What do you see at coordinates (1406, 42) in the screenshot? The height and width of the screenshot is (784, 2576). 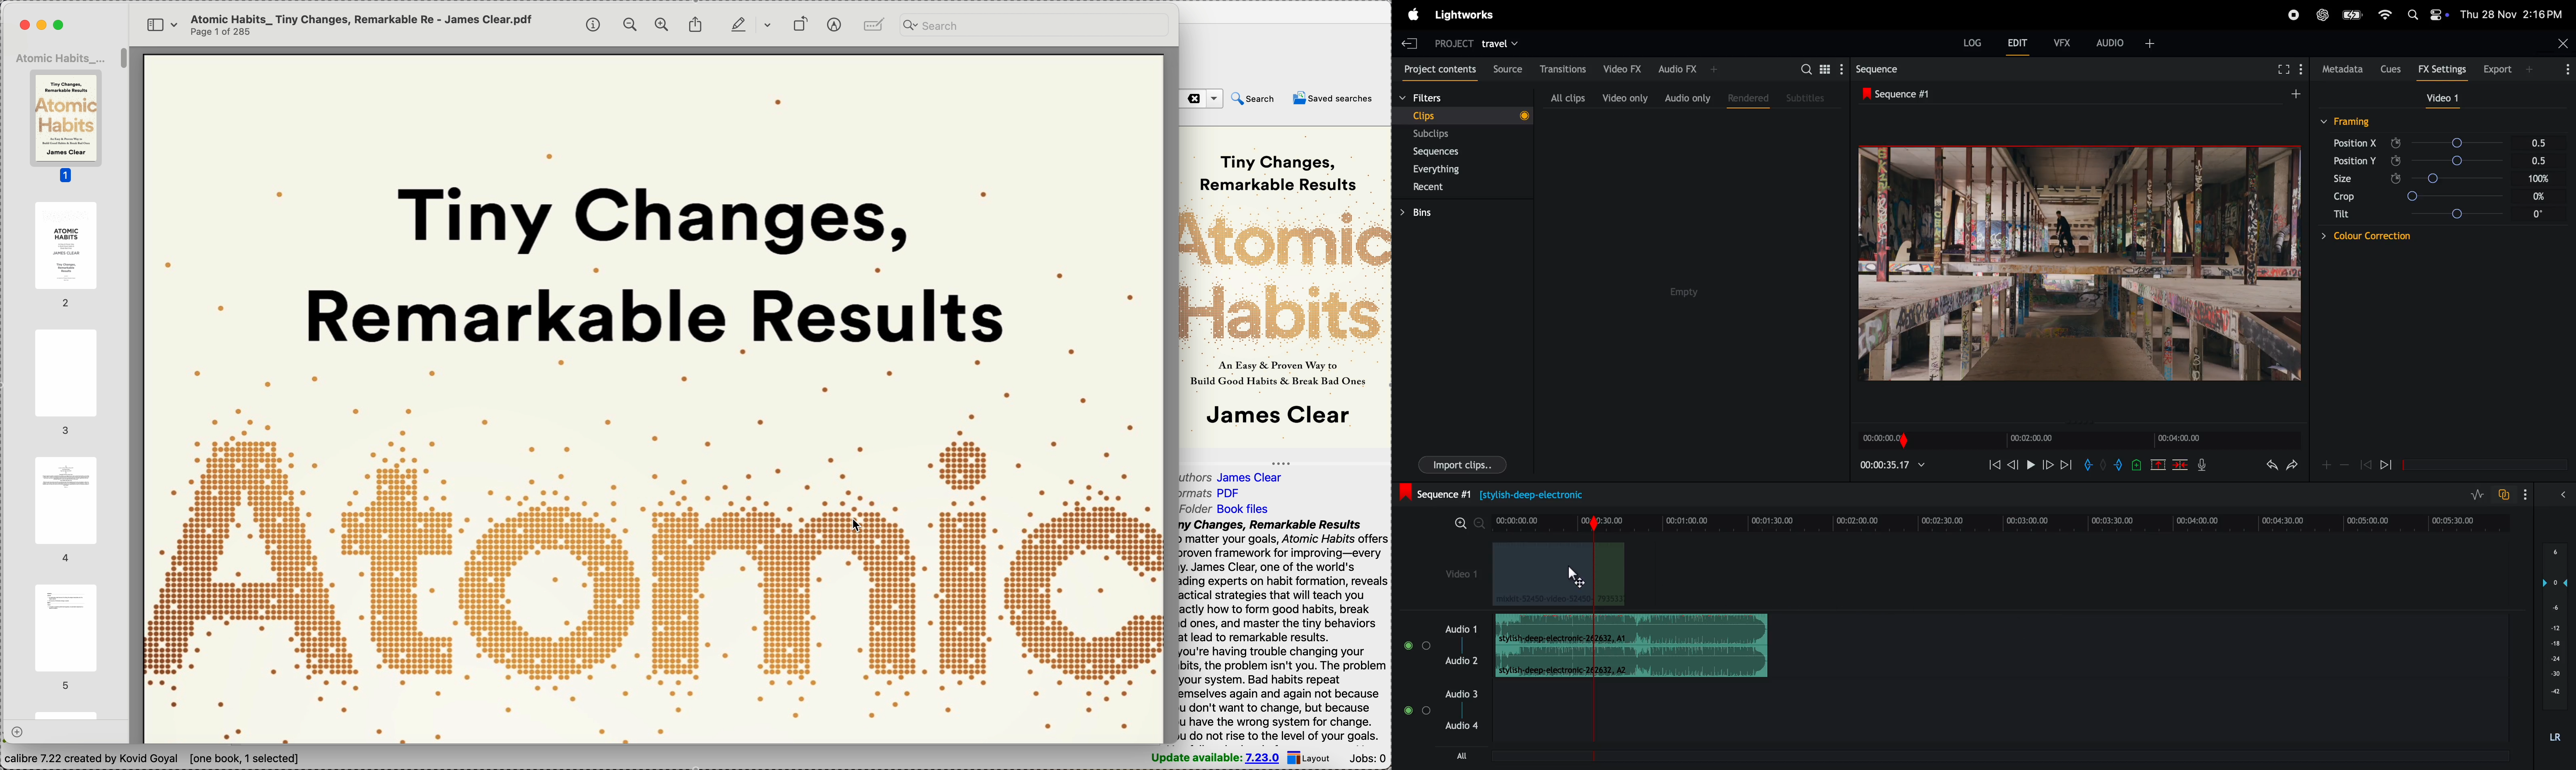 I see `exit` at bounding box center [1406, 42].